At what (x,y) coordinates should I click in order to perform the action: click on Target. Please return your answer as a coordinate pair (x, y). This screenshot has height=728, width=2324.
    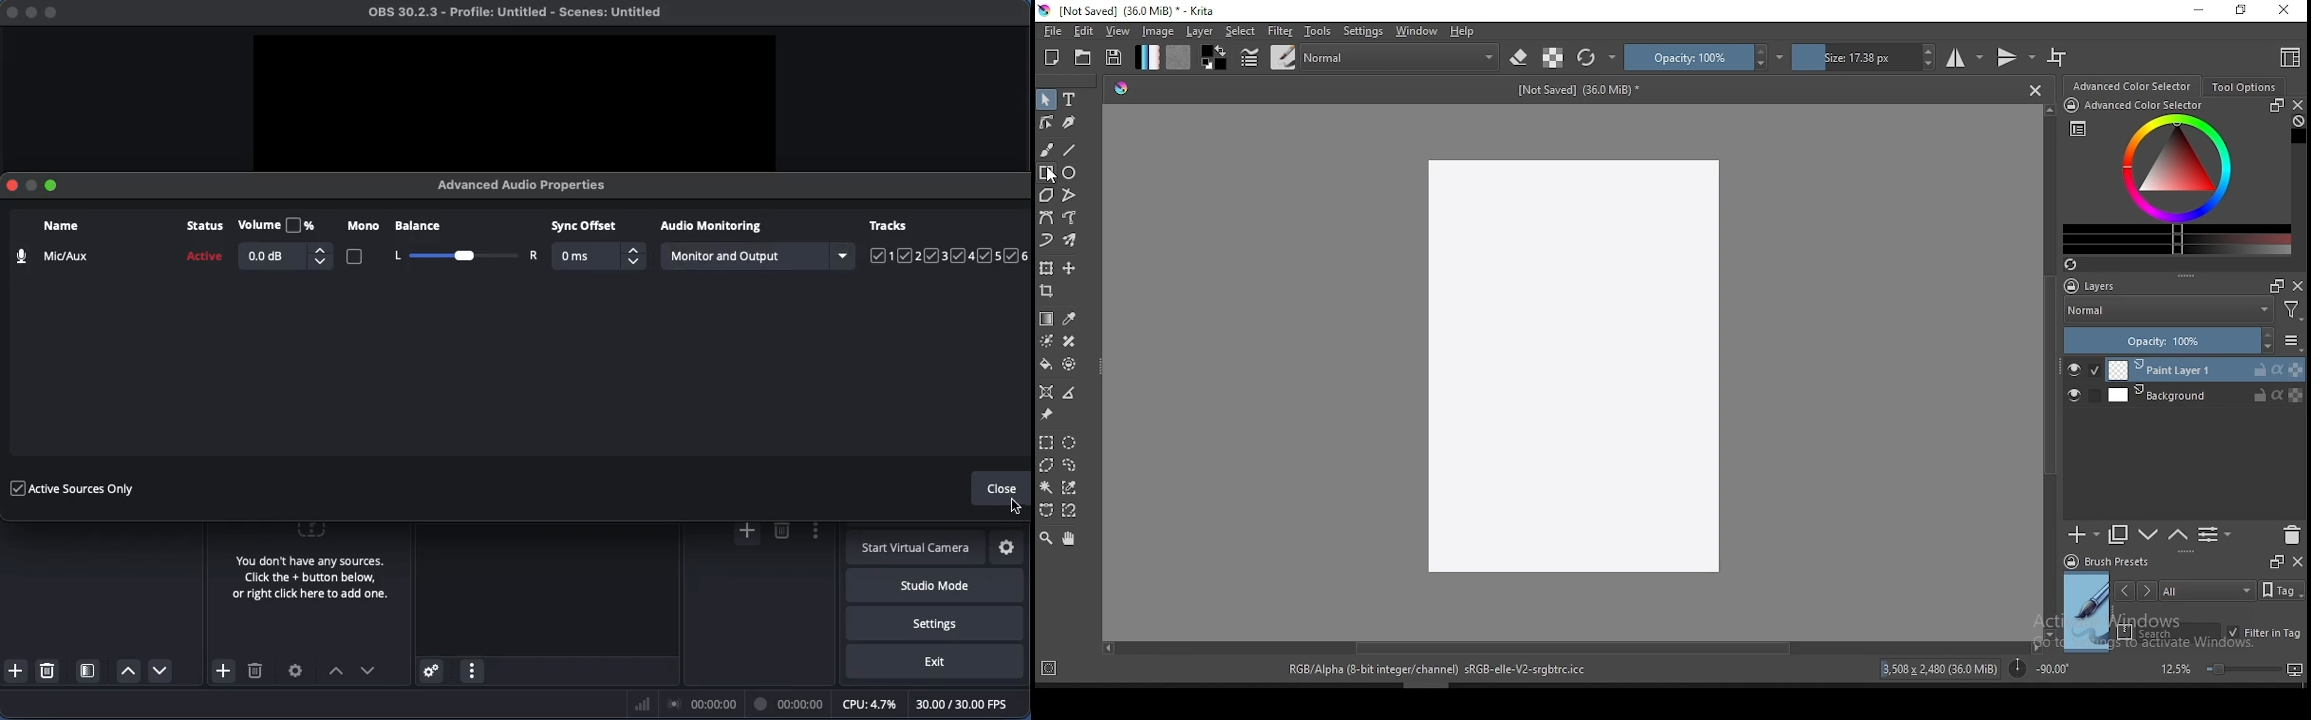
    Looking at the image, I should click on (1050, 669).